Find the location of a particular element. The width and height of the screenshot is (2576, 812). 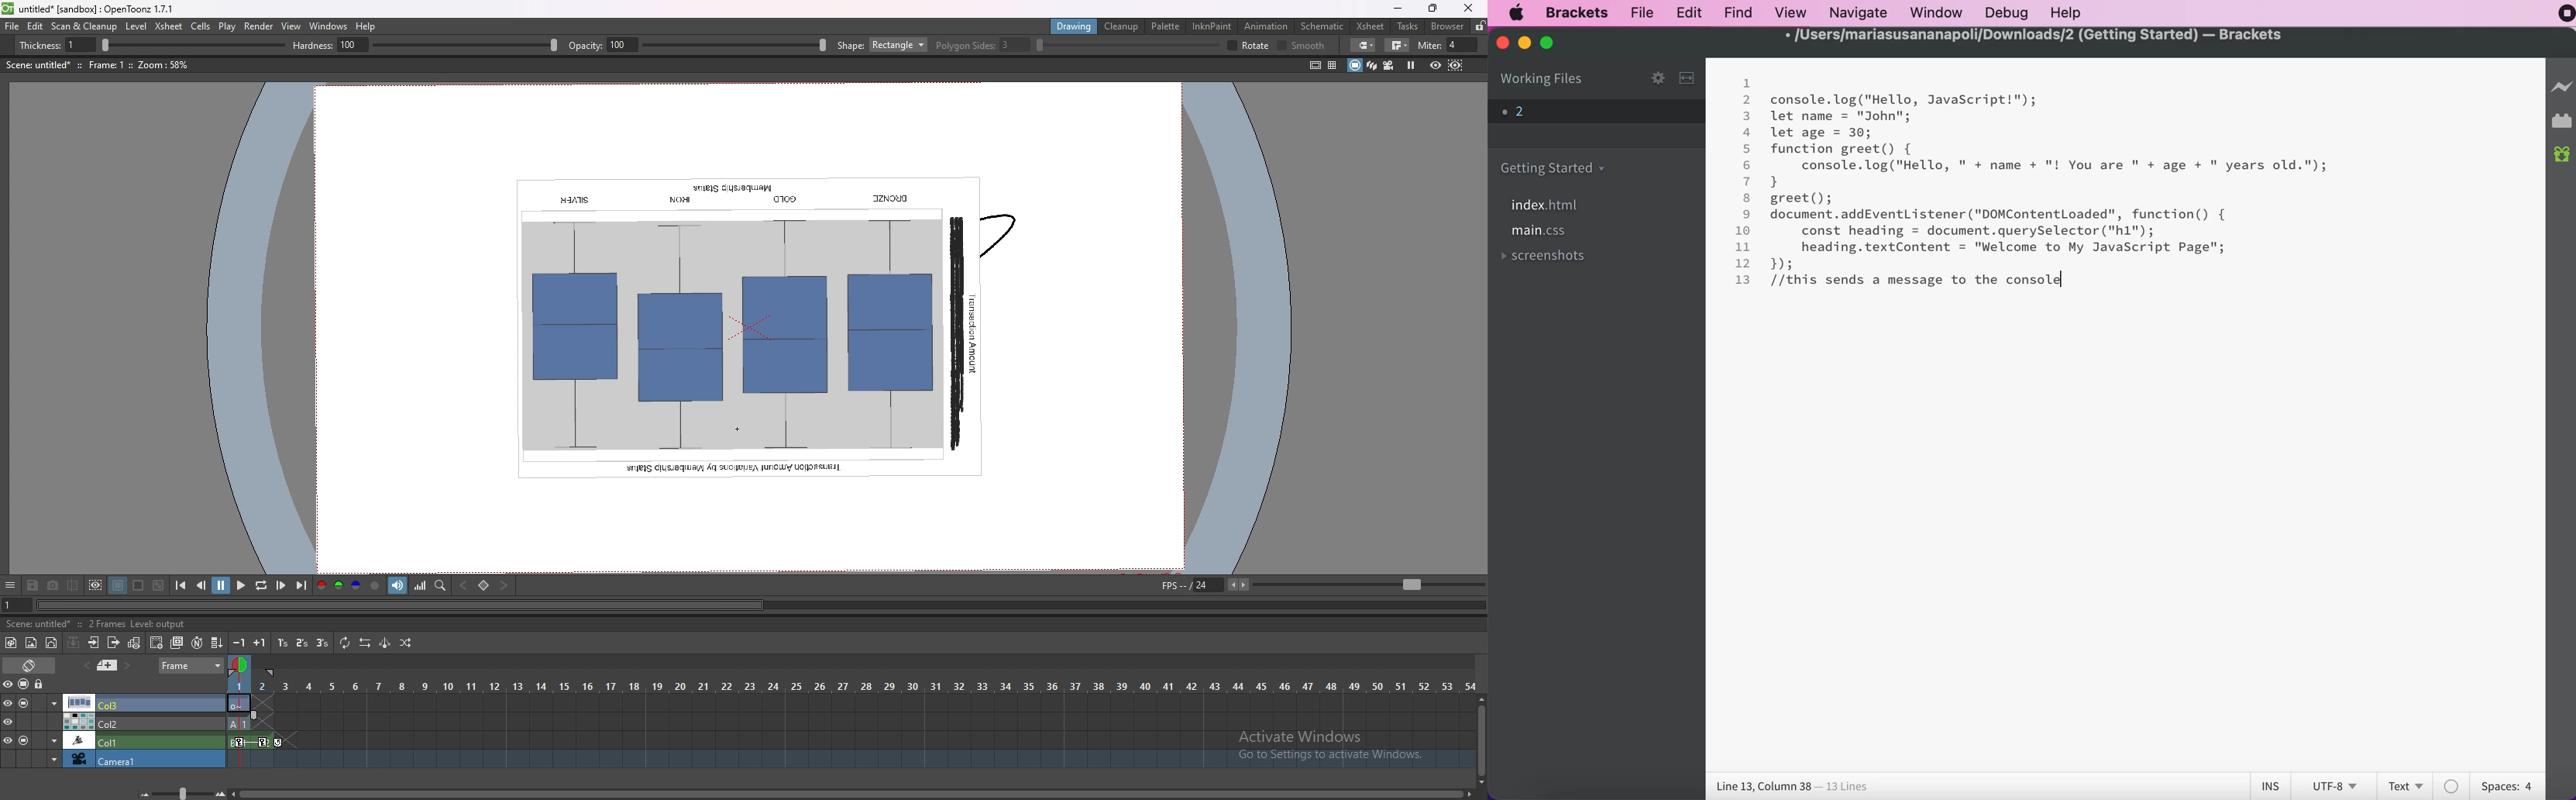

selective is located at coordinates (1064, 46).